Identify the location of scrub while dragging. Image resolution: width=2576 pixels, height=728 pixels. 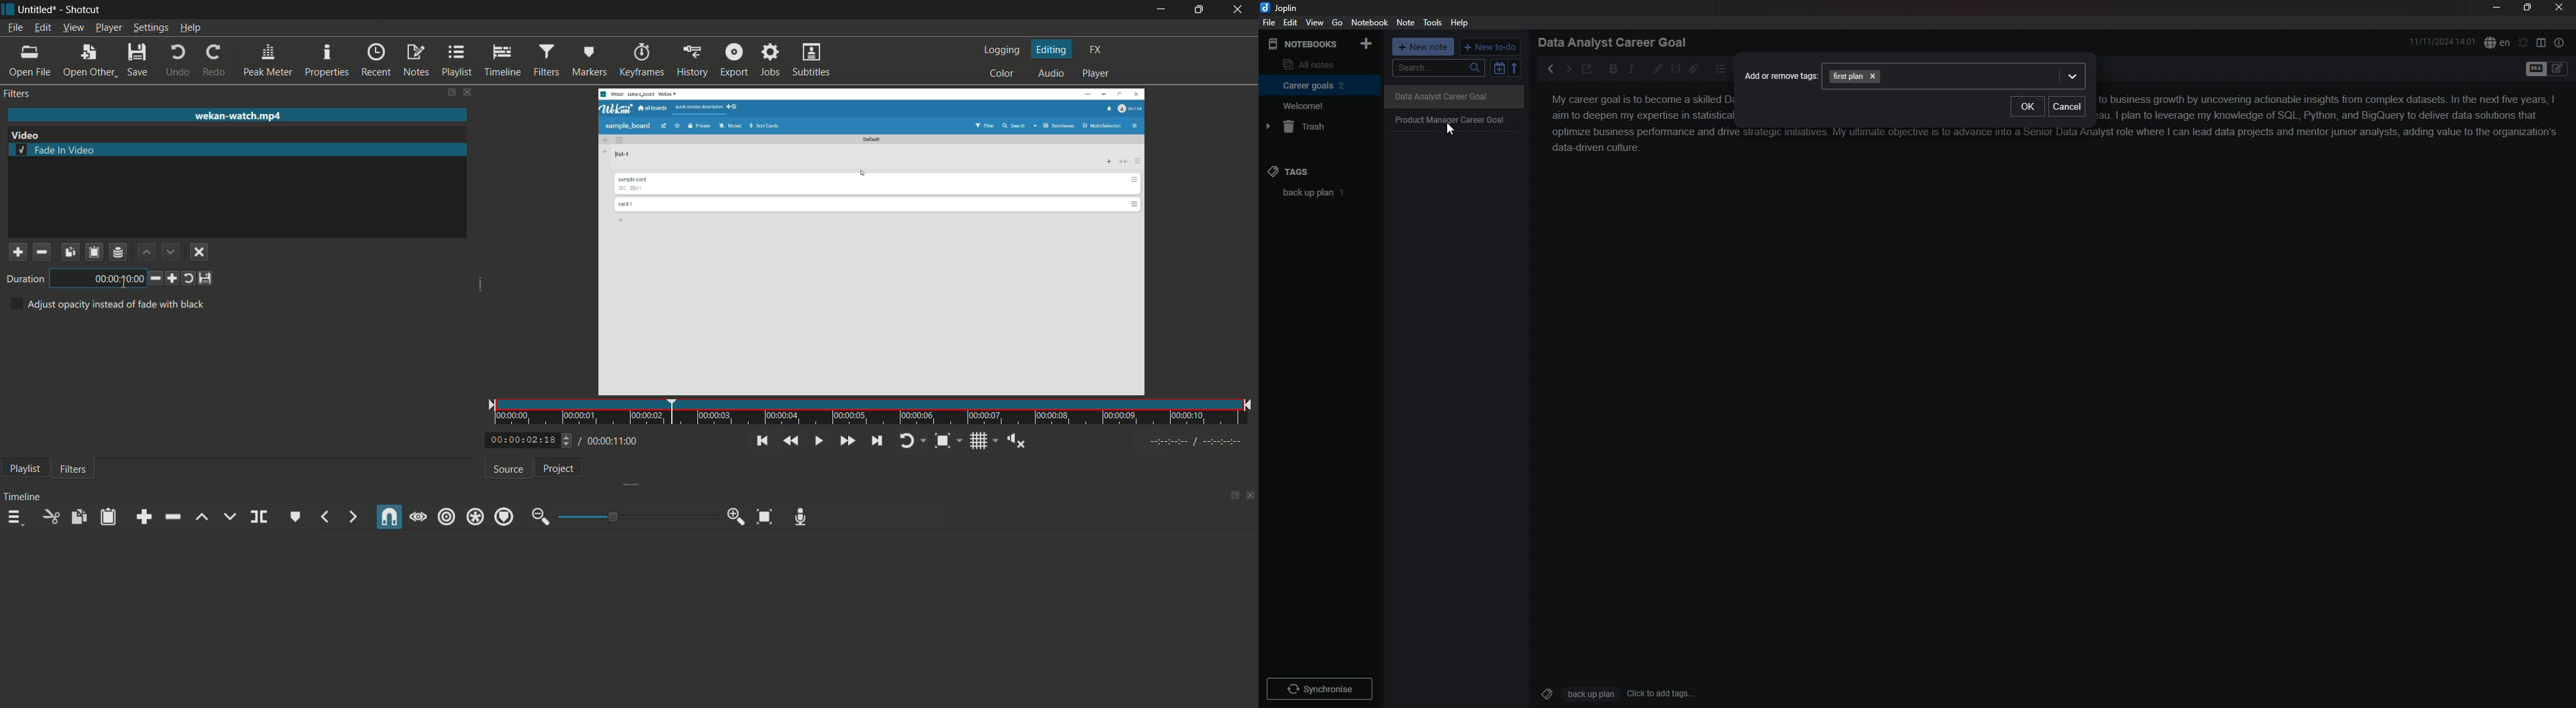
(418, 517).